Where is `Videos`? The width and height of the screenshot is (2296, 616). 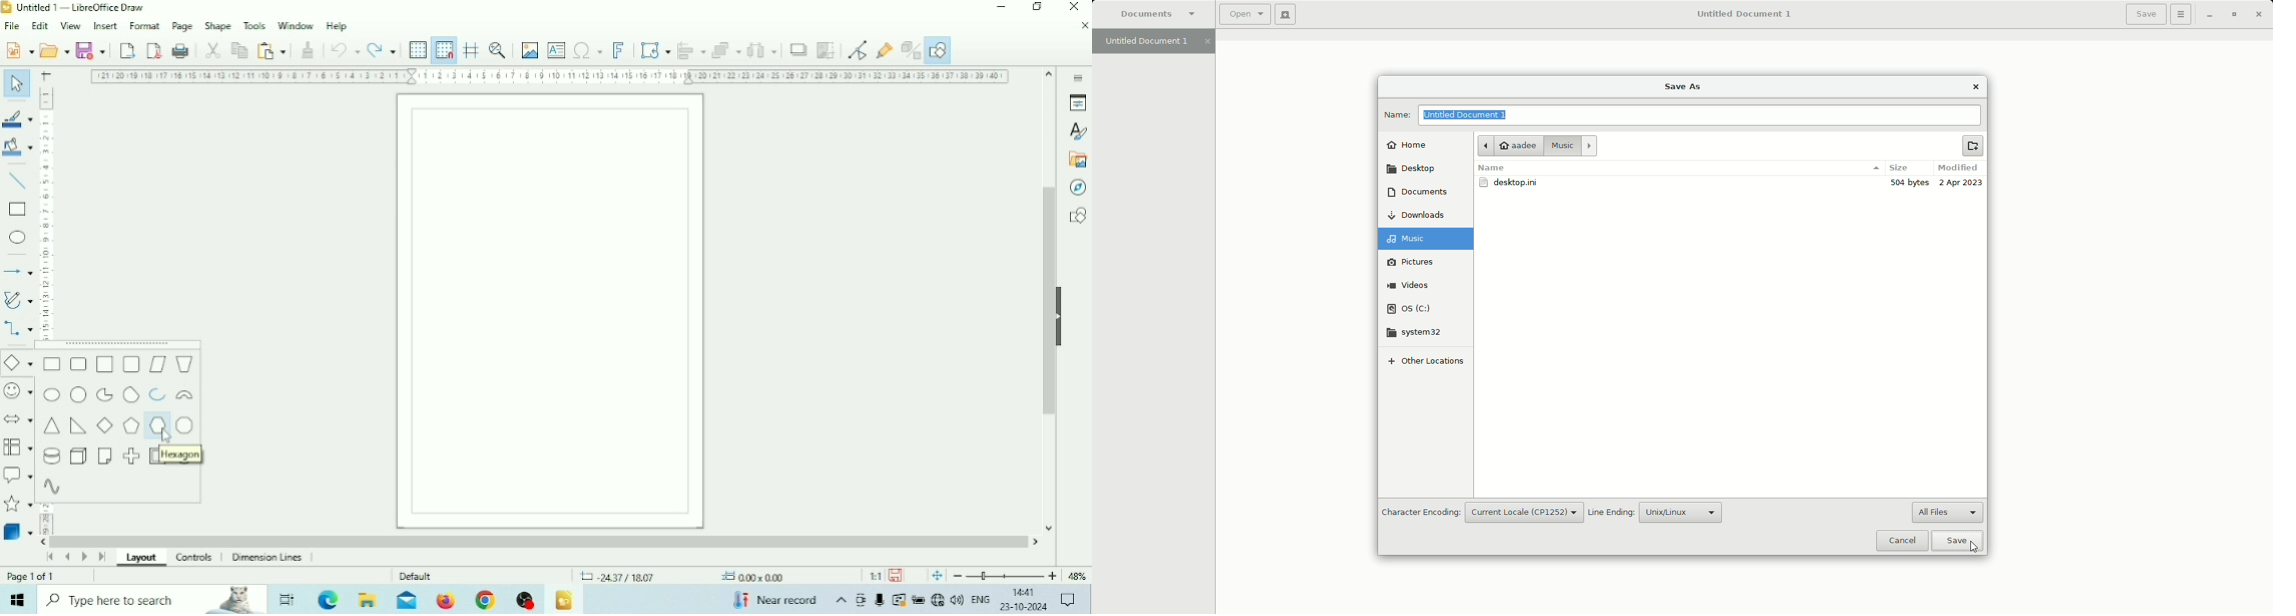
Videos is located at coordinates (1426, 286).